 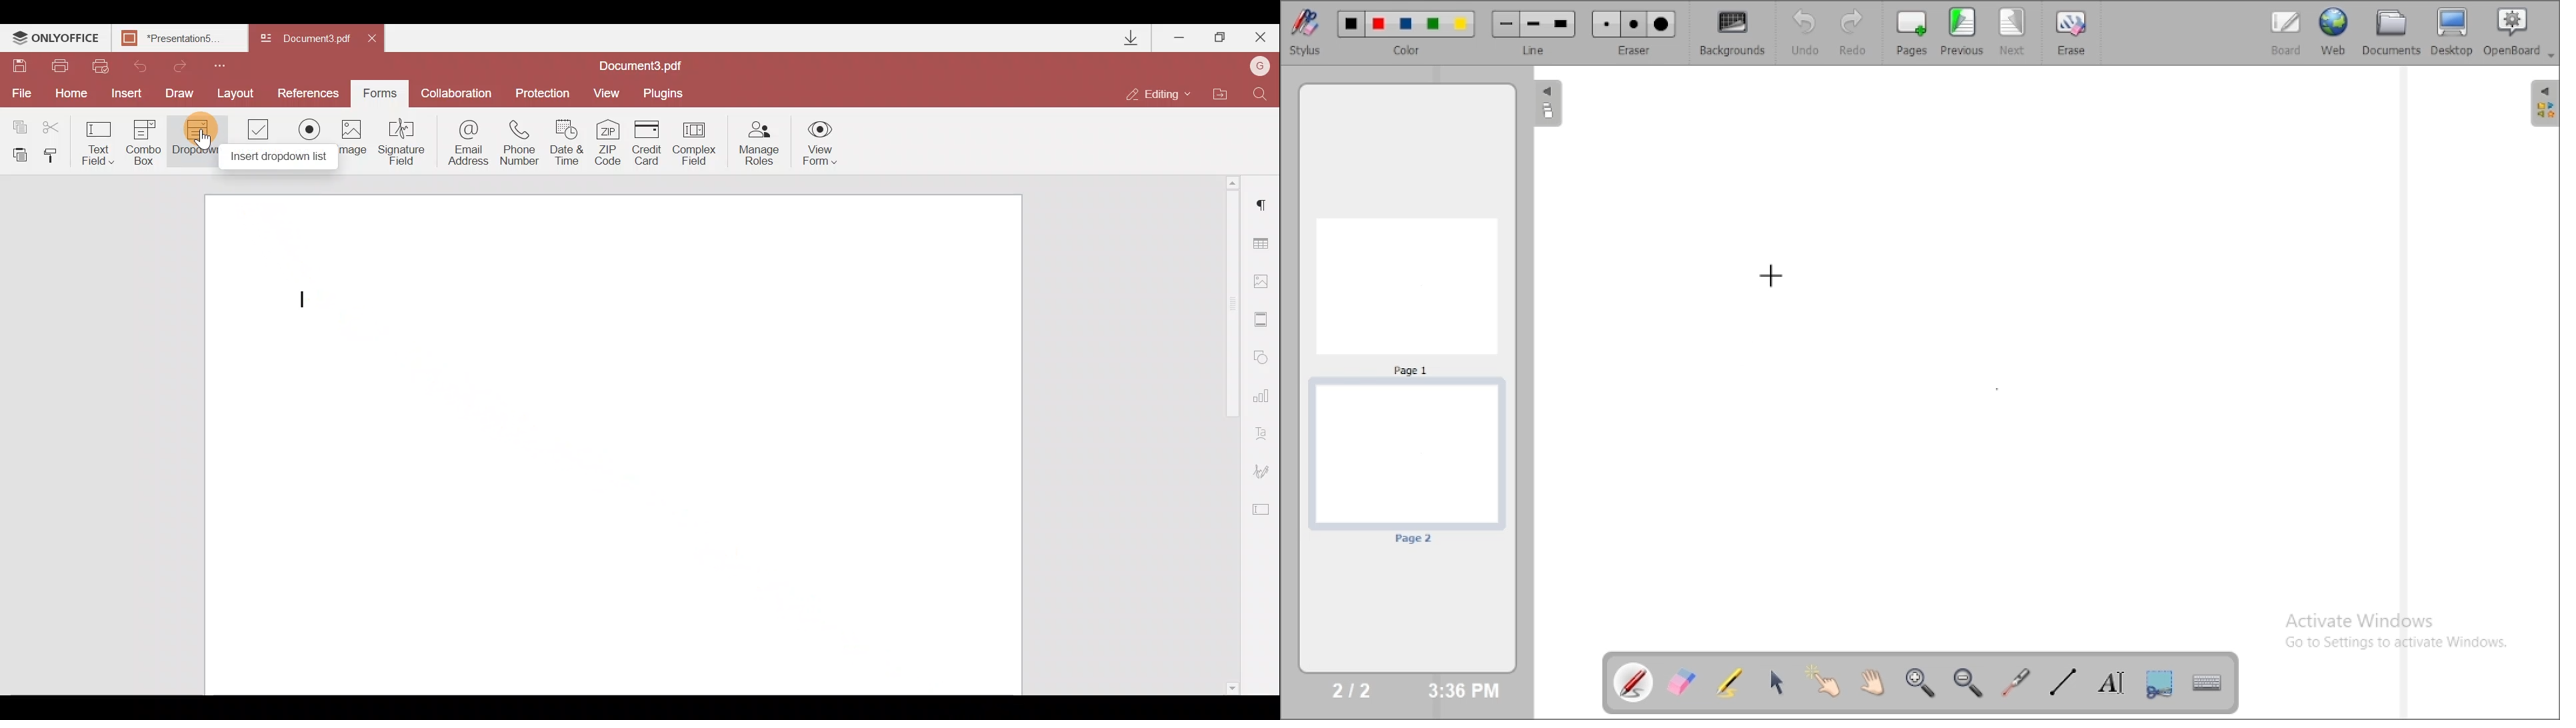 I want to click on Cut, so click(x=59, y=125).